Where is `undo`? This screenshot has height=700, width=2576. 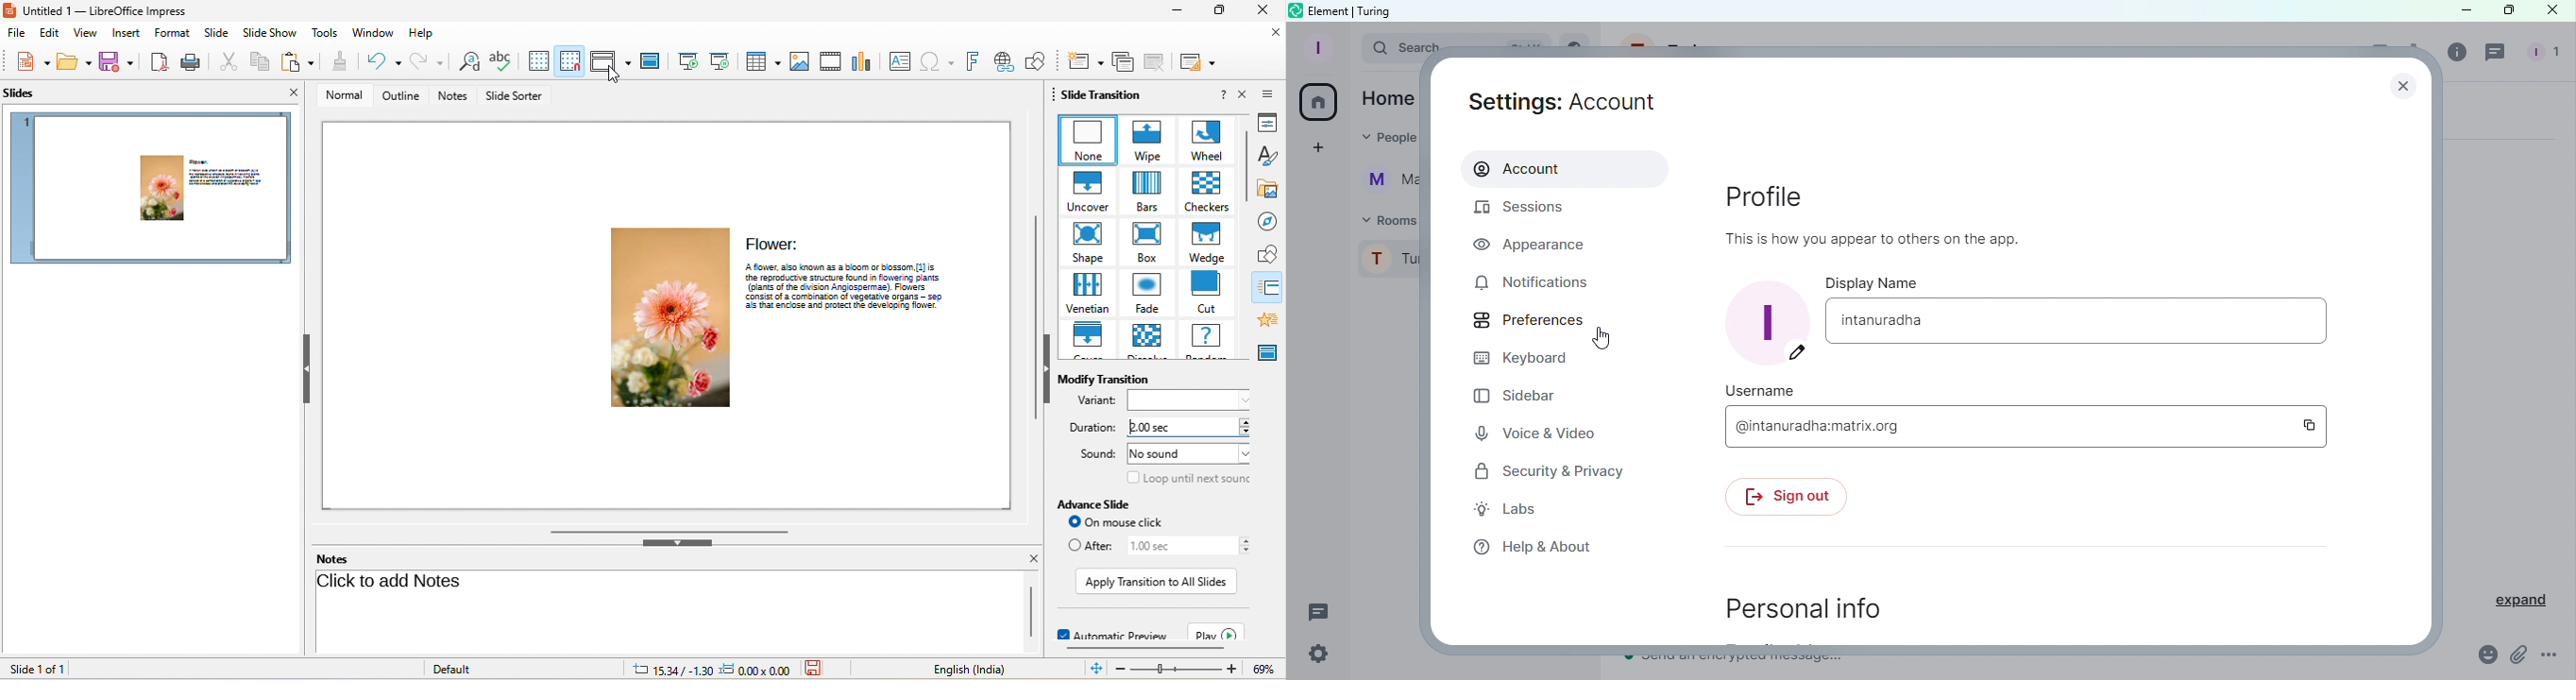 undo is located at coordinates (381, 61).